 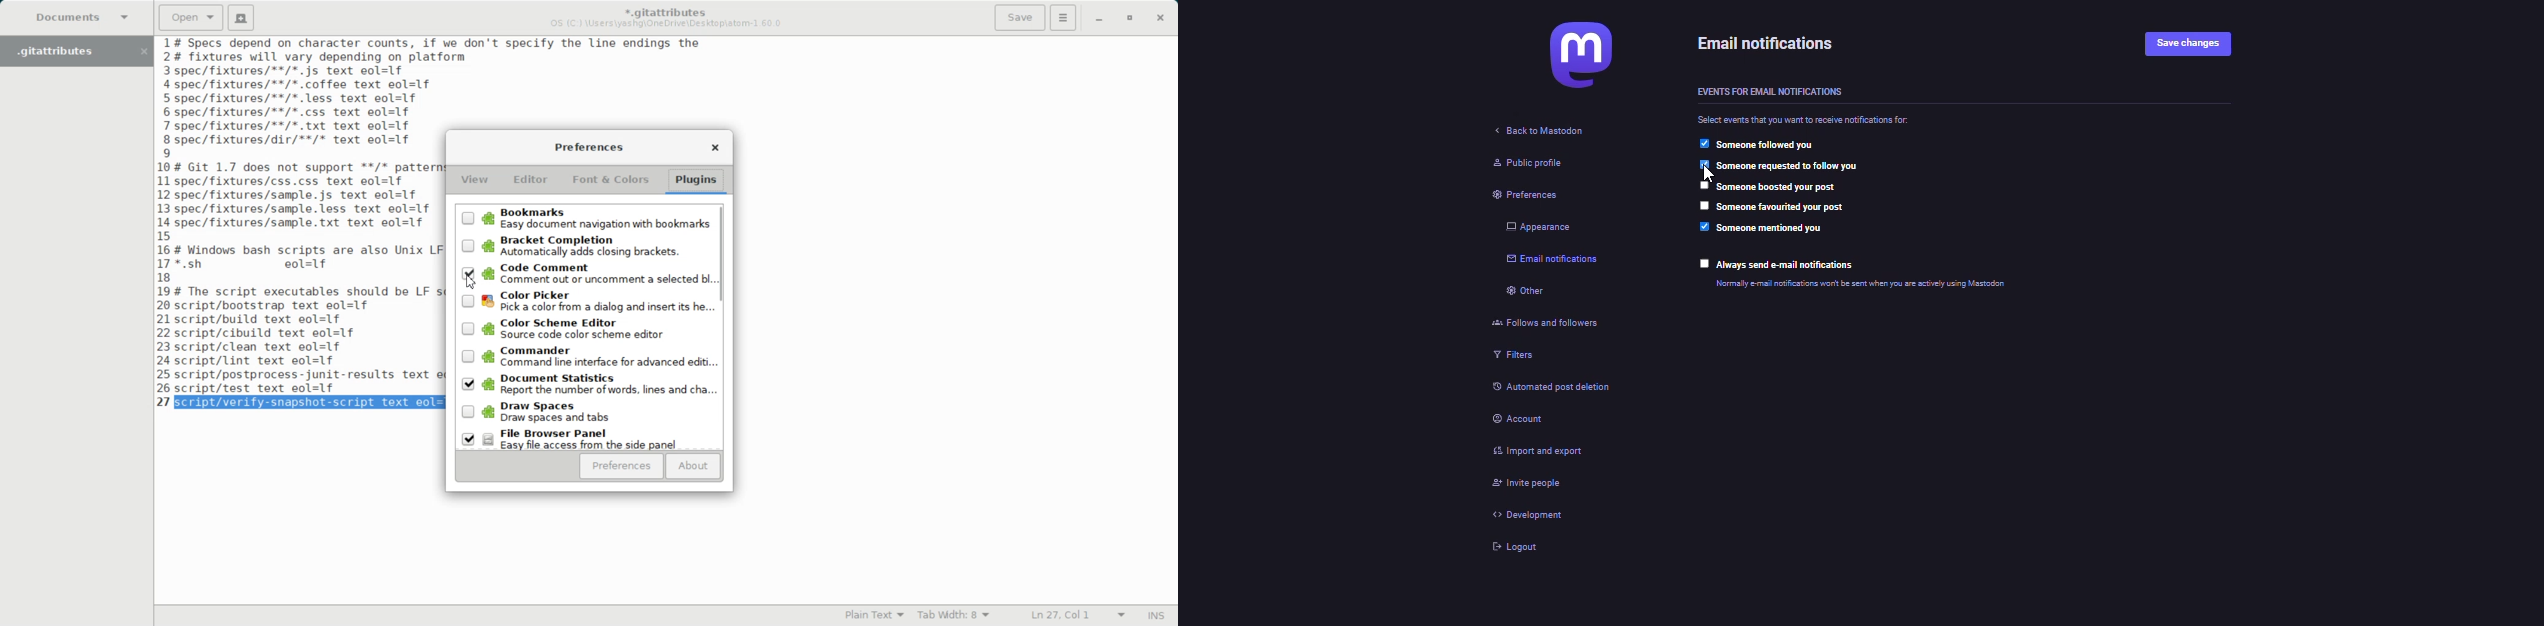 I want to click on always send email notifications, so click(x=1790, y=265).